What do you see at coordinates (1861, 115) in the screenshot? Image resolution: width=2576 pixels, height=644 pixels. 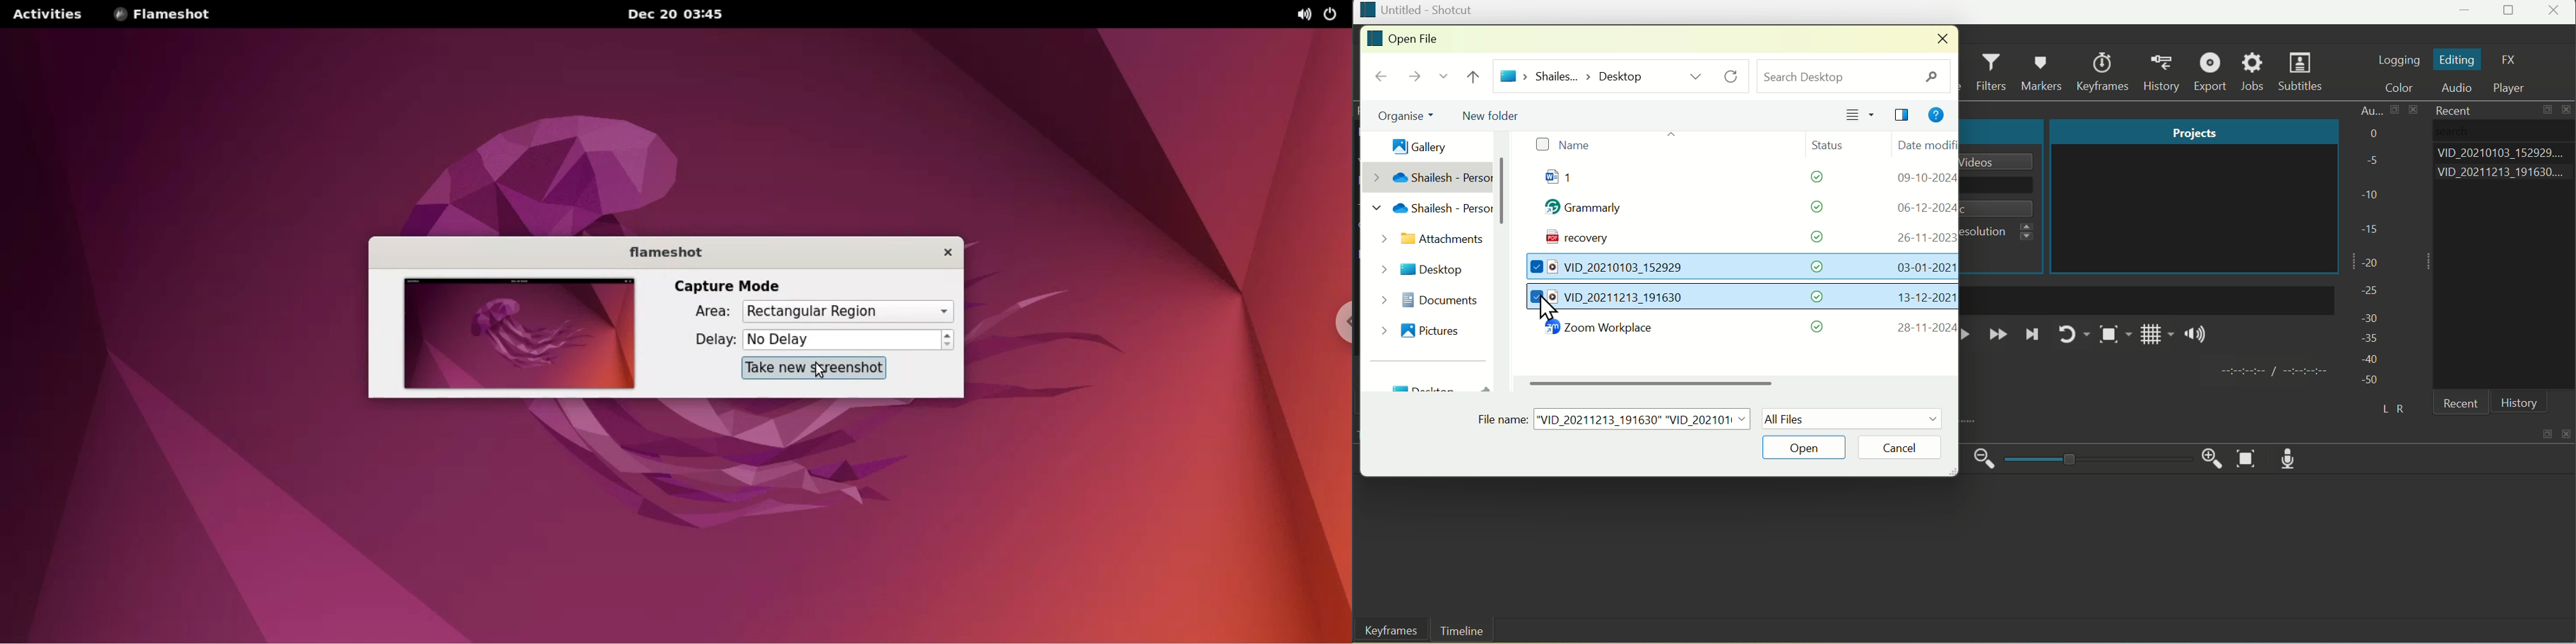 I see `View as` at bounding box center [1861, 115].